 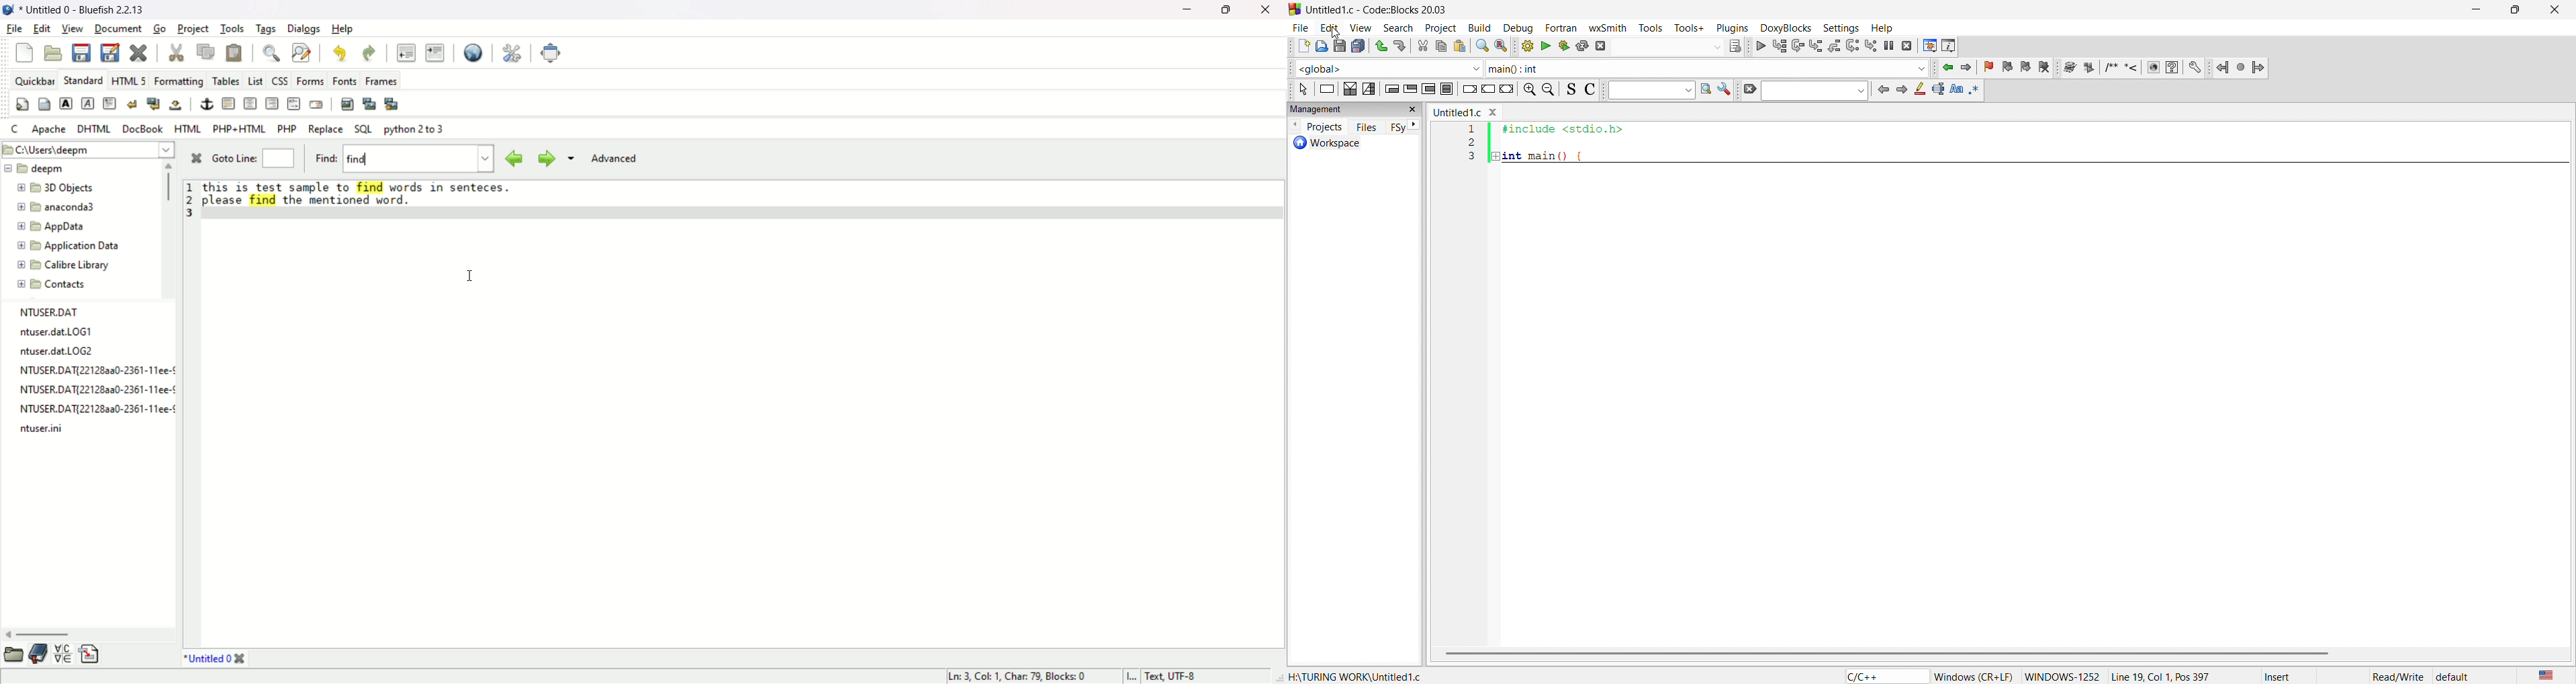 What do you see at coordinates (1814, 91) in the screenshot?
I see `inputbox` at bounding box center [1814, 91].